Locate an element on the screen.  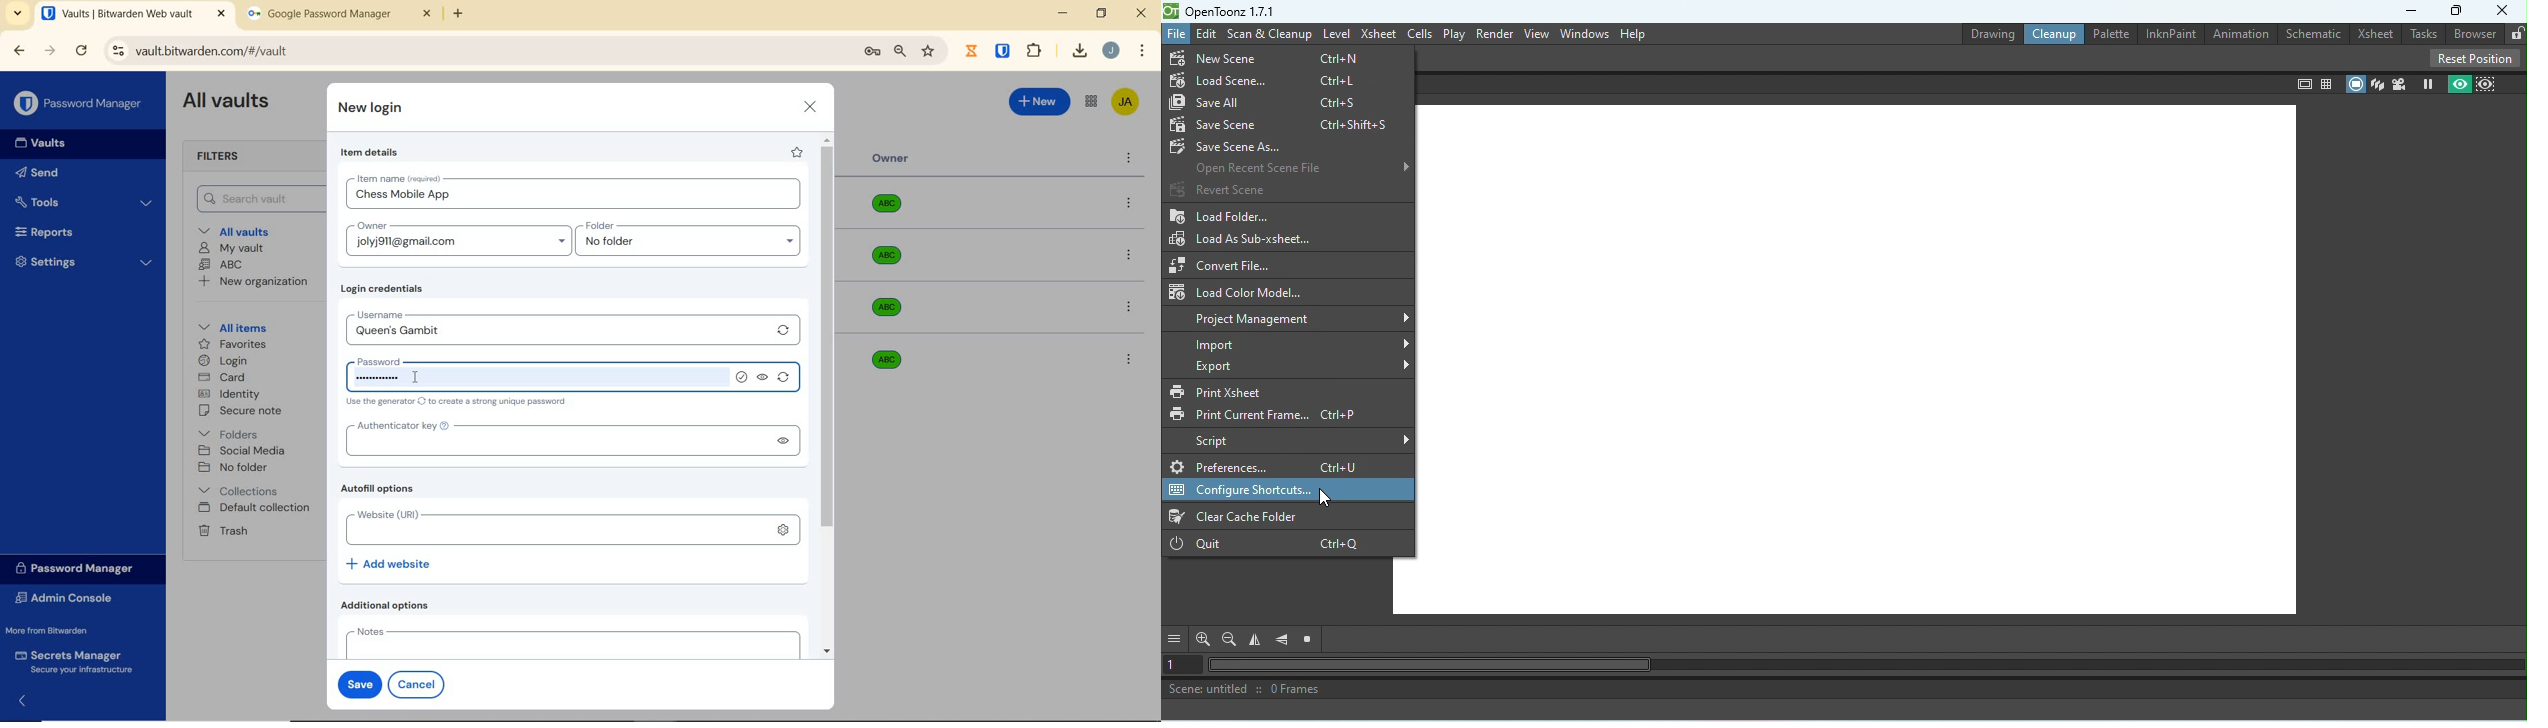
View is located at coordinates (1535, 35).